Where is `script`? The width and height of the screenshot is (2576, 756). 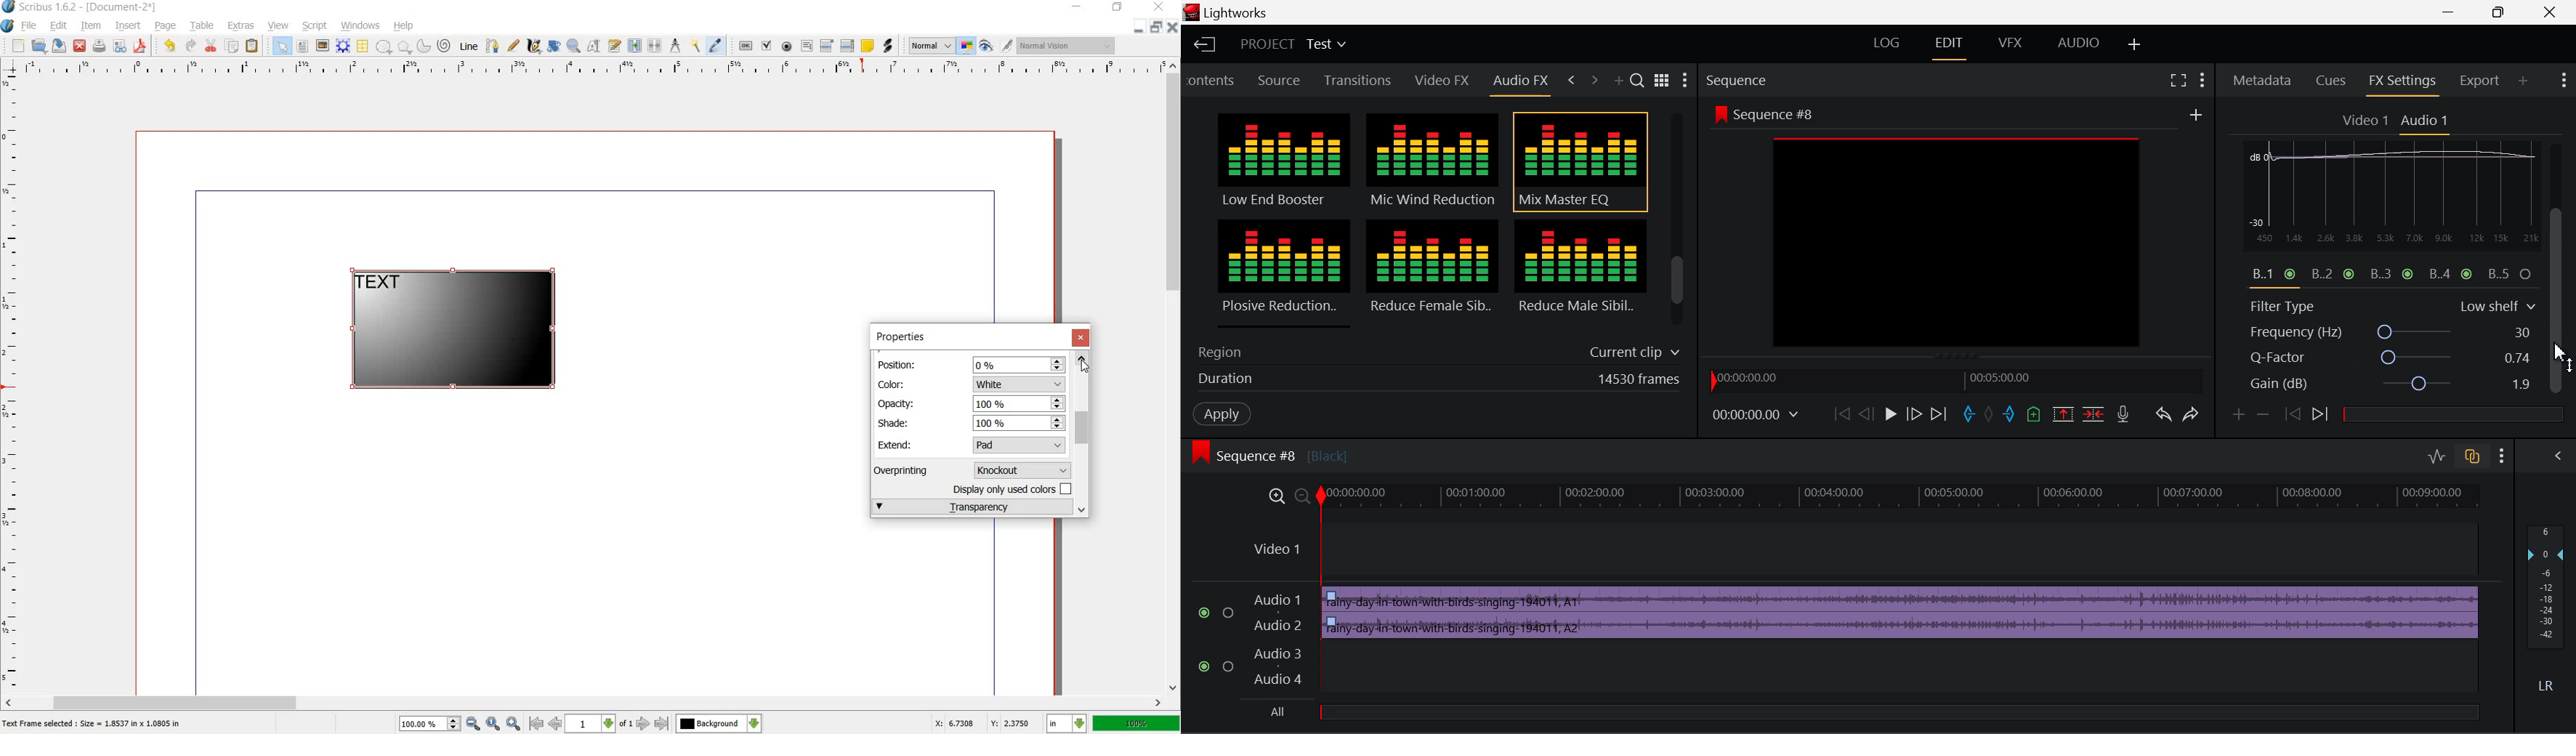 script is located at coordinates (316, 26).